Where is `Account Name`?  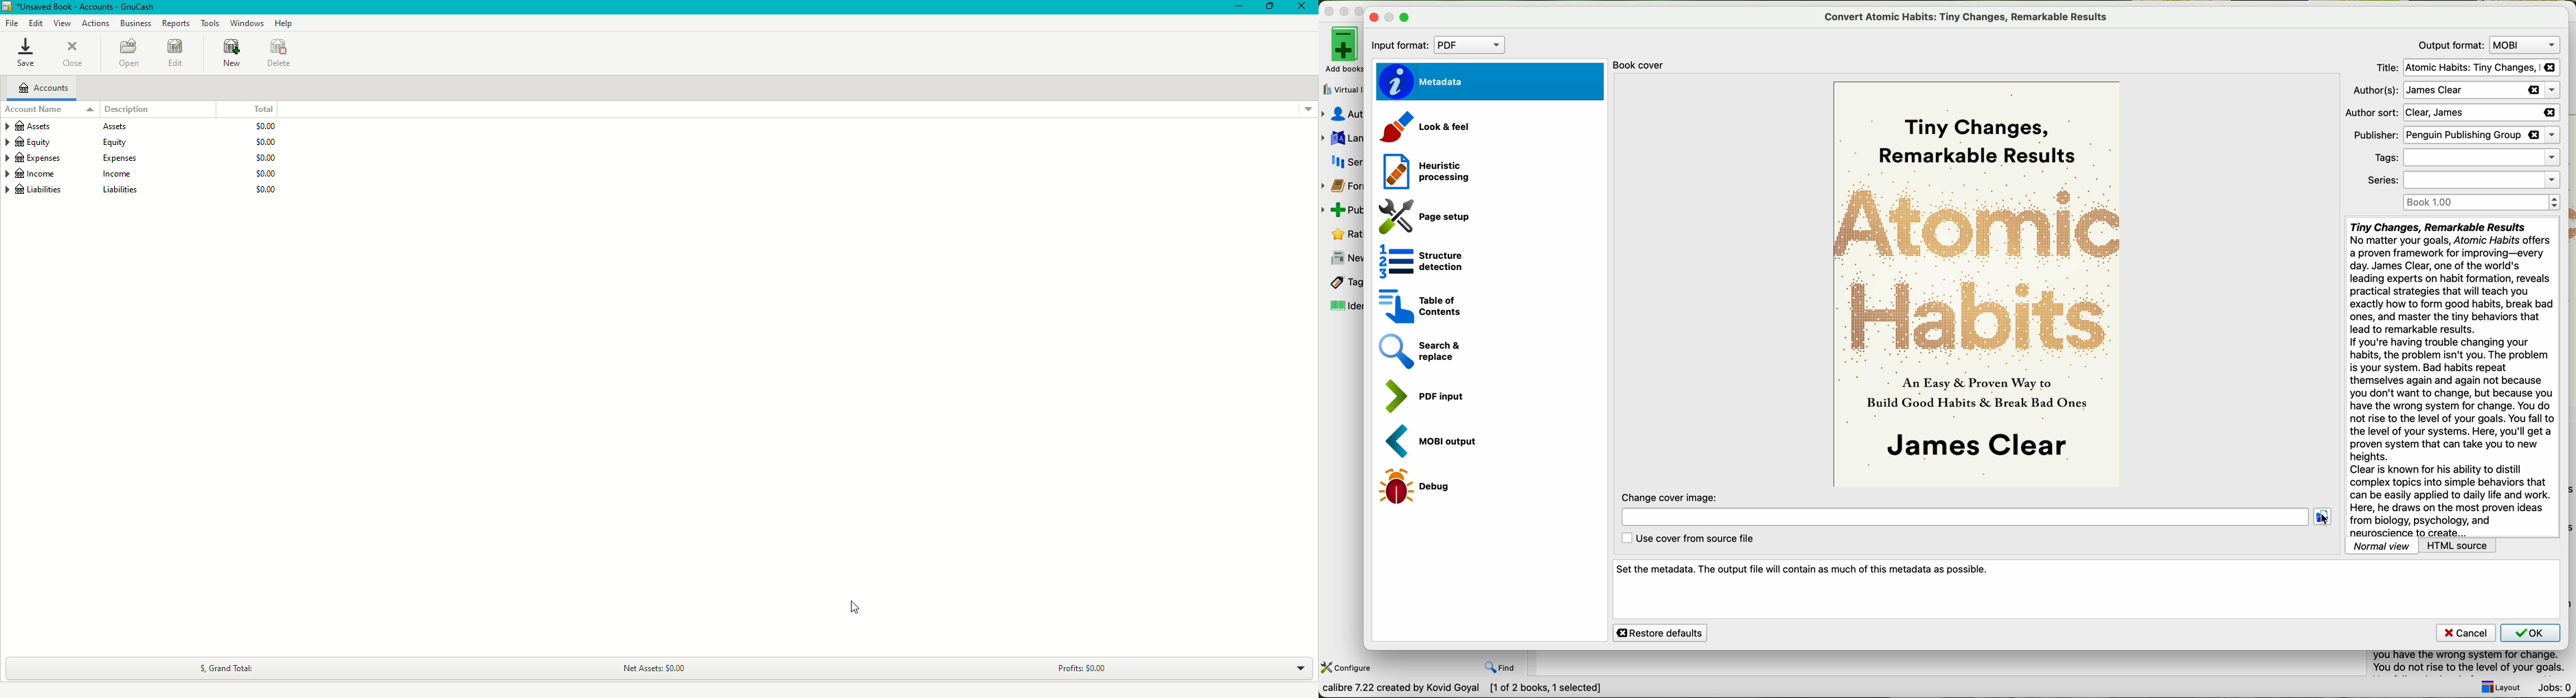 Account Name is located at coordinates (34, 110).